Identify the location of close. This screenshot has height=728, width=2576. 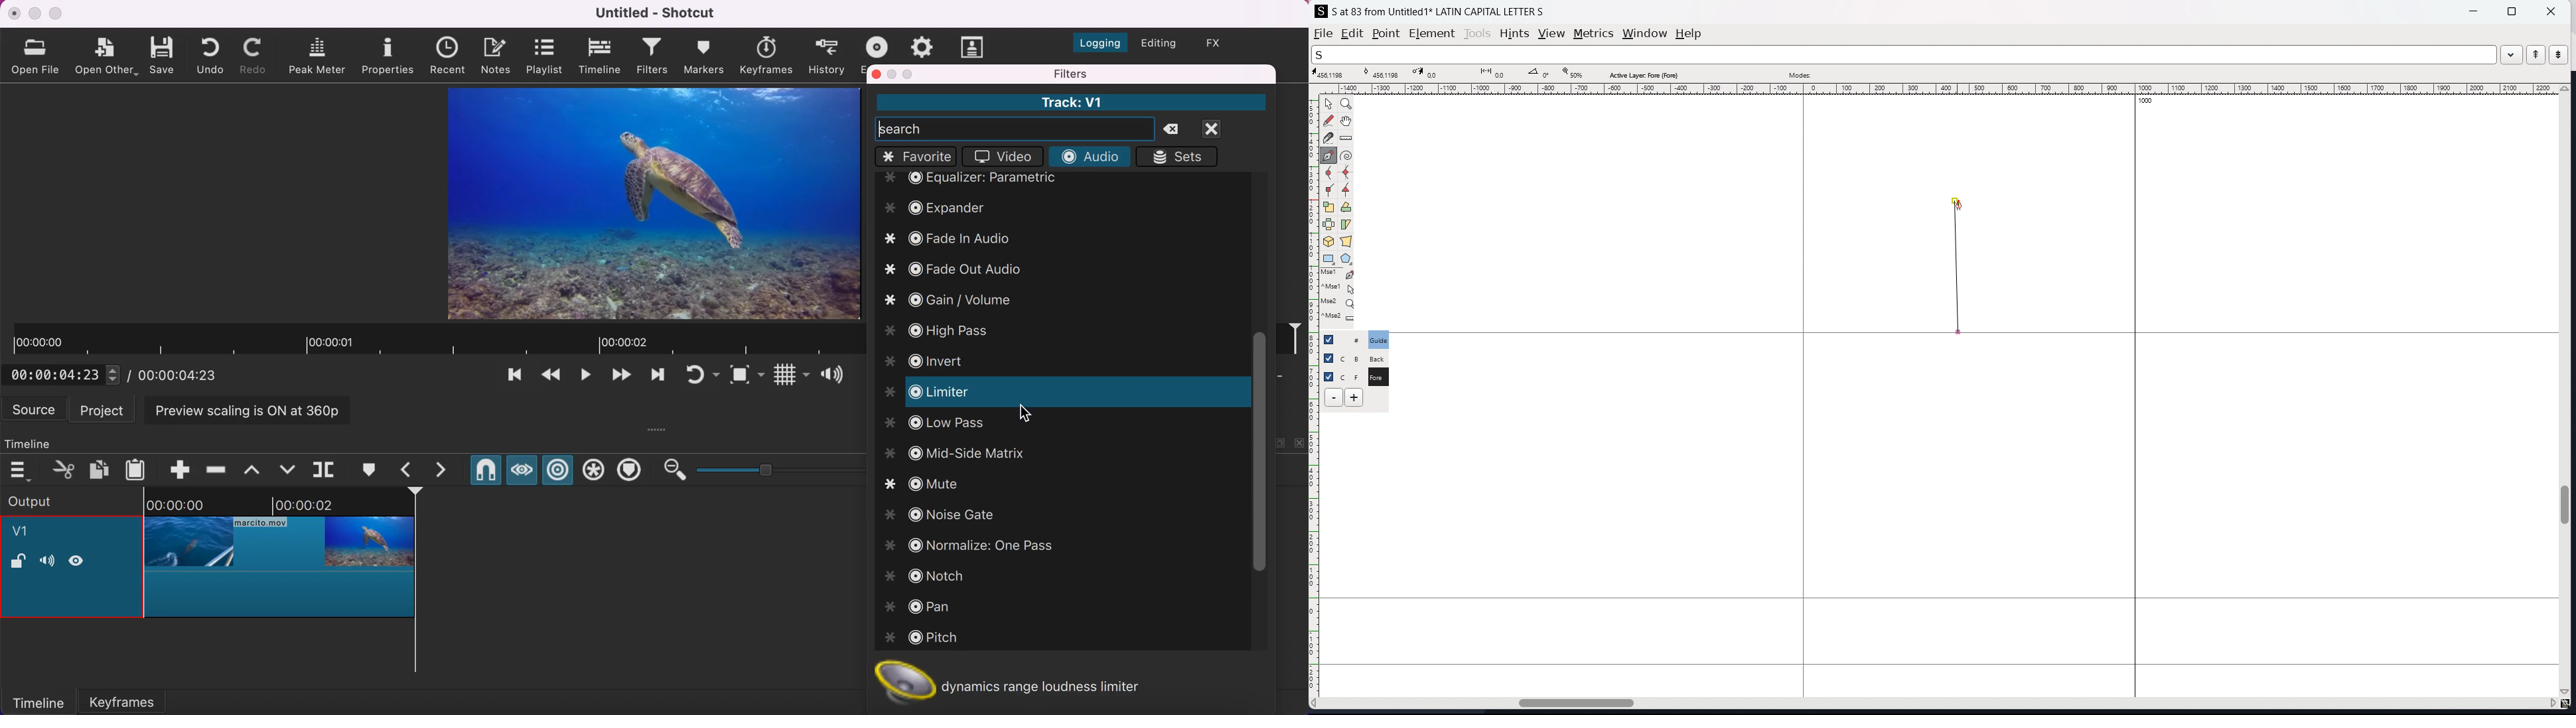
(15, 13).